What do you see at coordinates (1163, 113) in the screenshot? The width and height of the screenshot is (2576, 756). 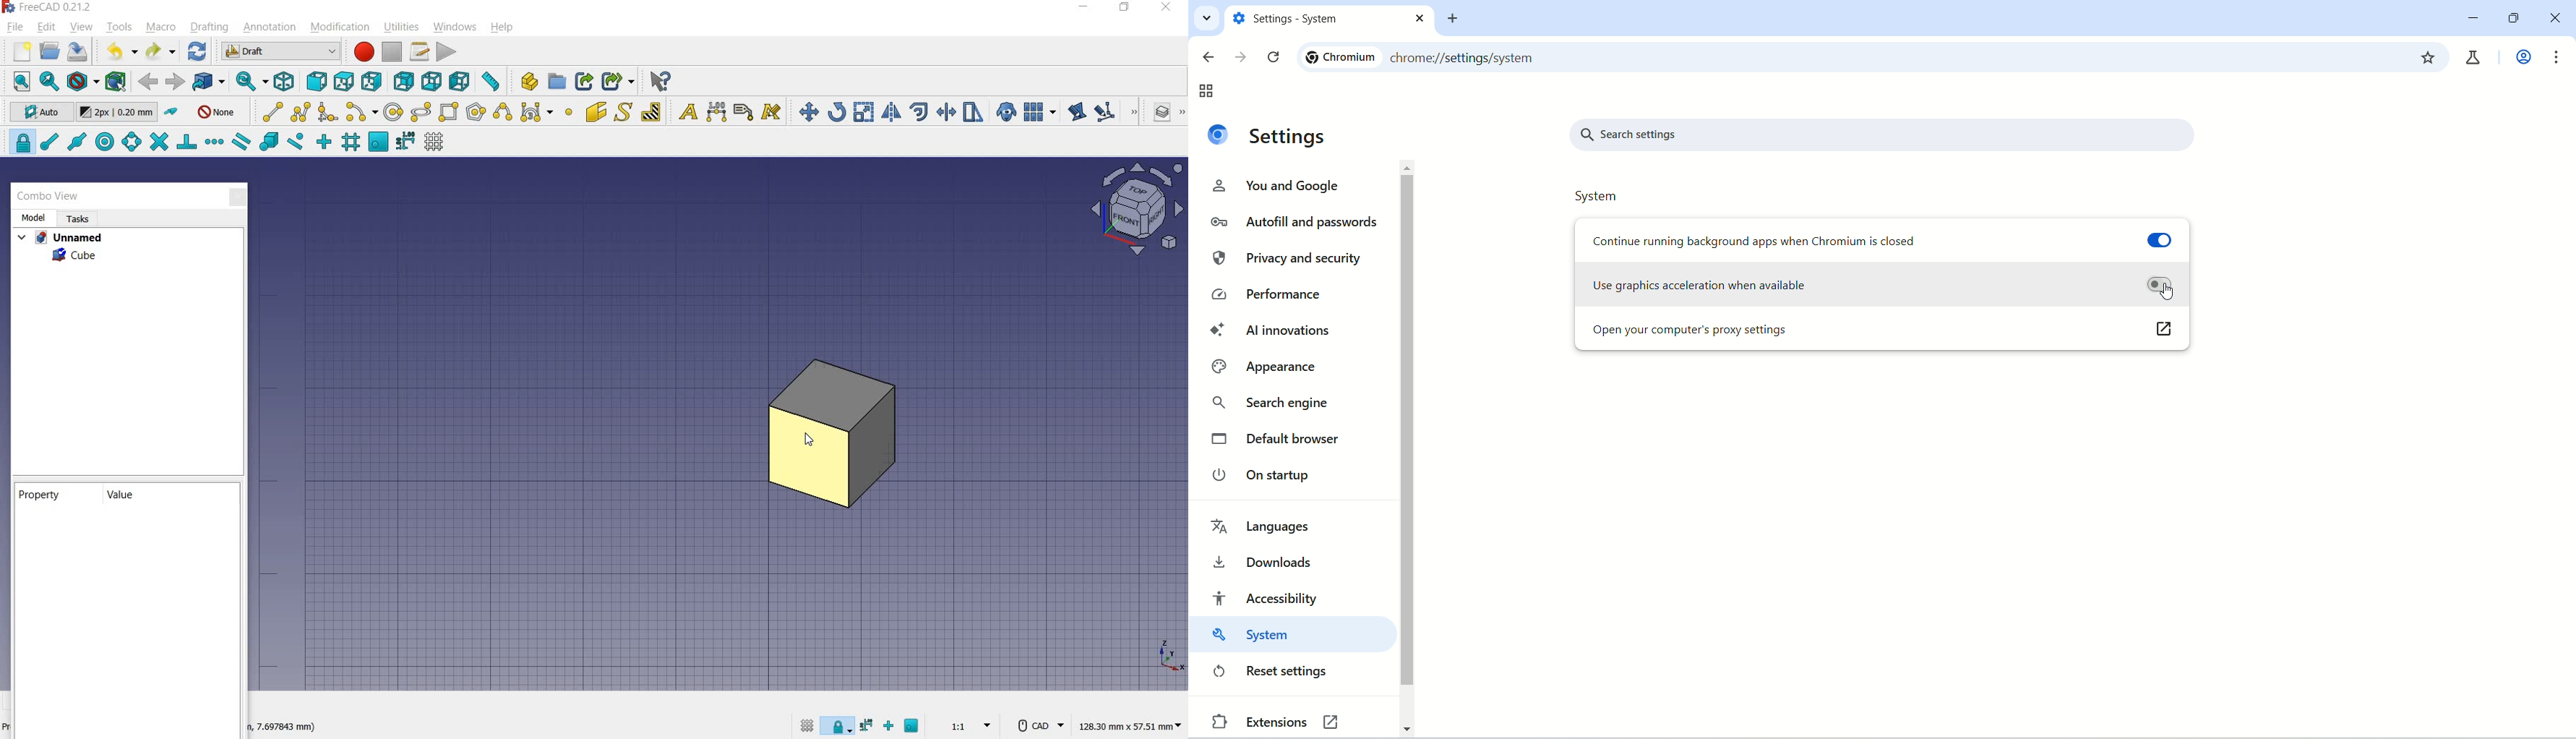 I see `manage layers` at bounding box center [1163, 113].